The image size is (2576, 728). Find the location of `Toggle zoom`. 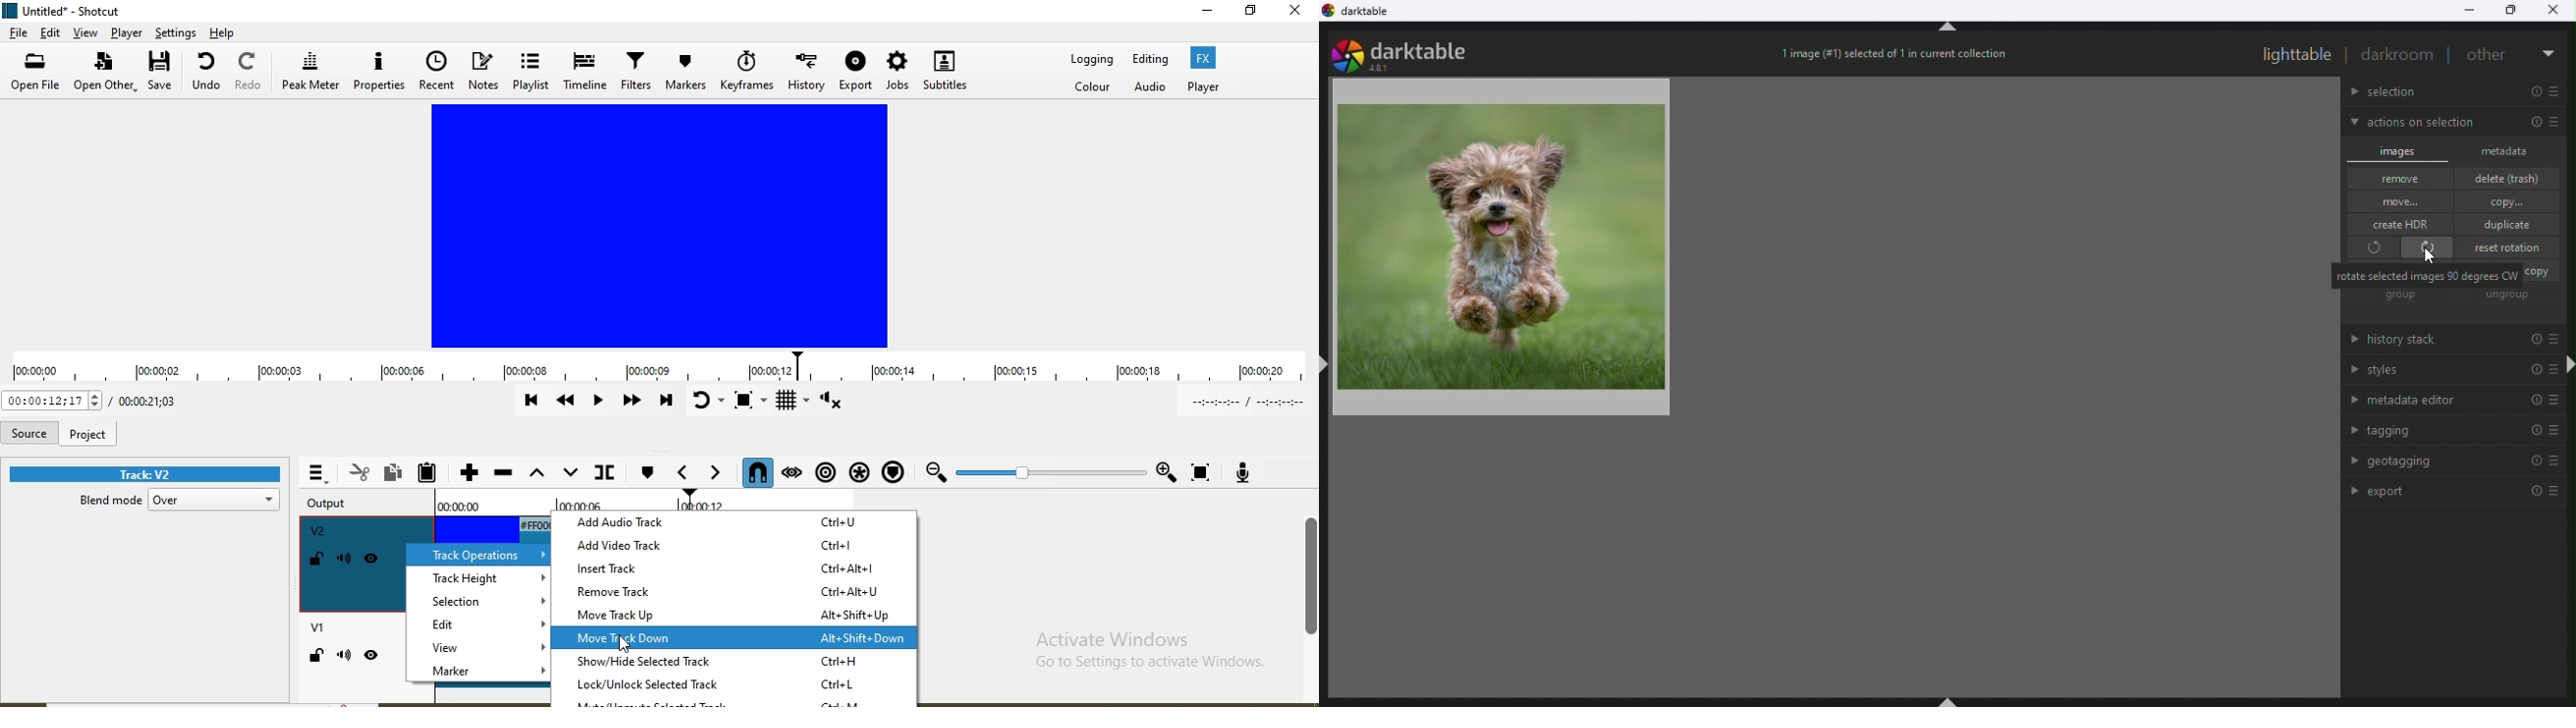

Toggle zoom is located at coordinates (748, 404).